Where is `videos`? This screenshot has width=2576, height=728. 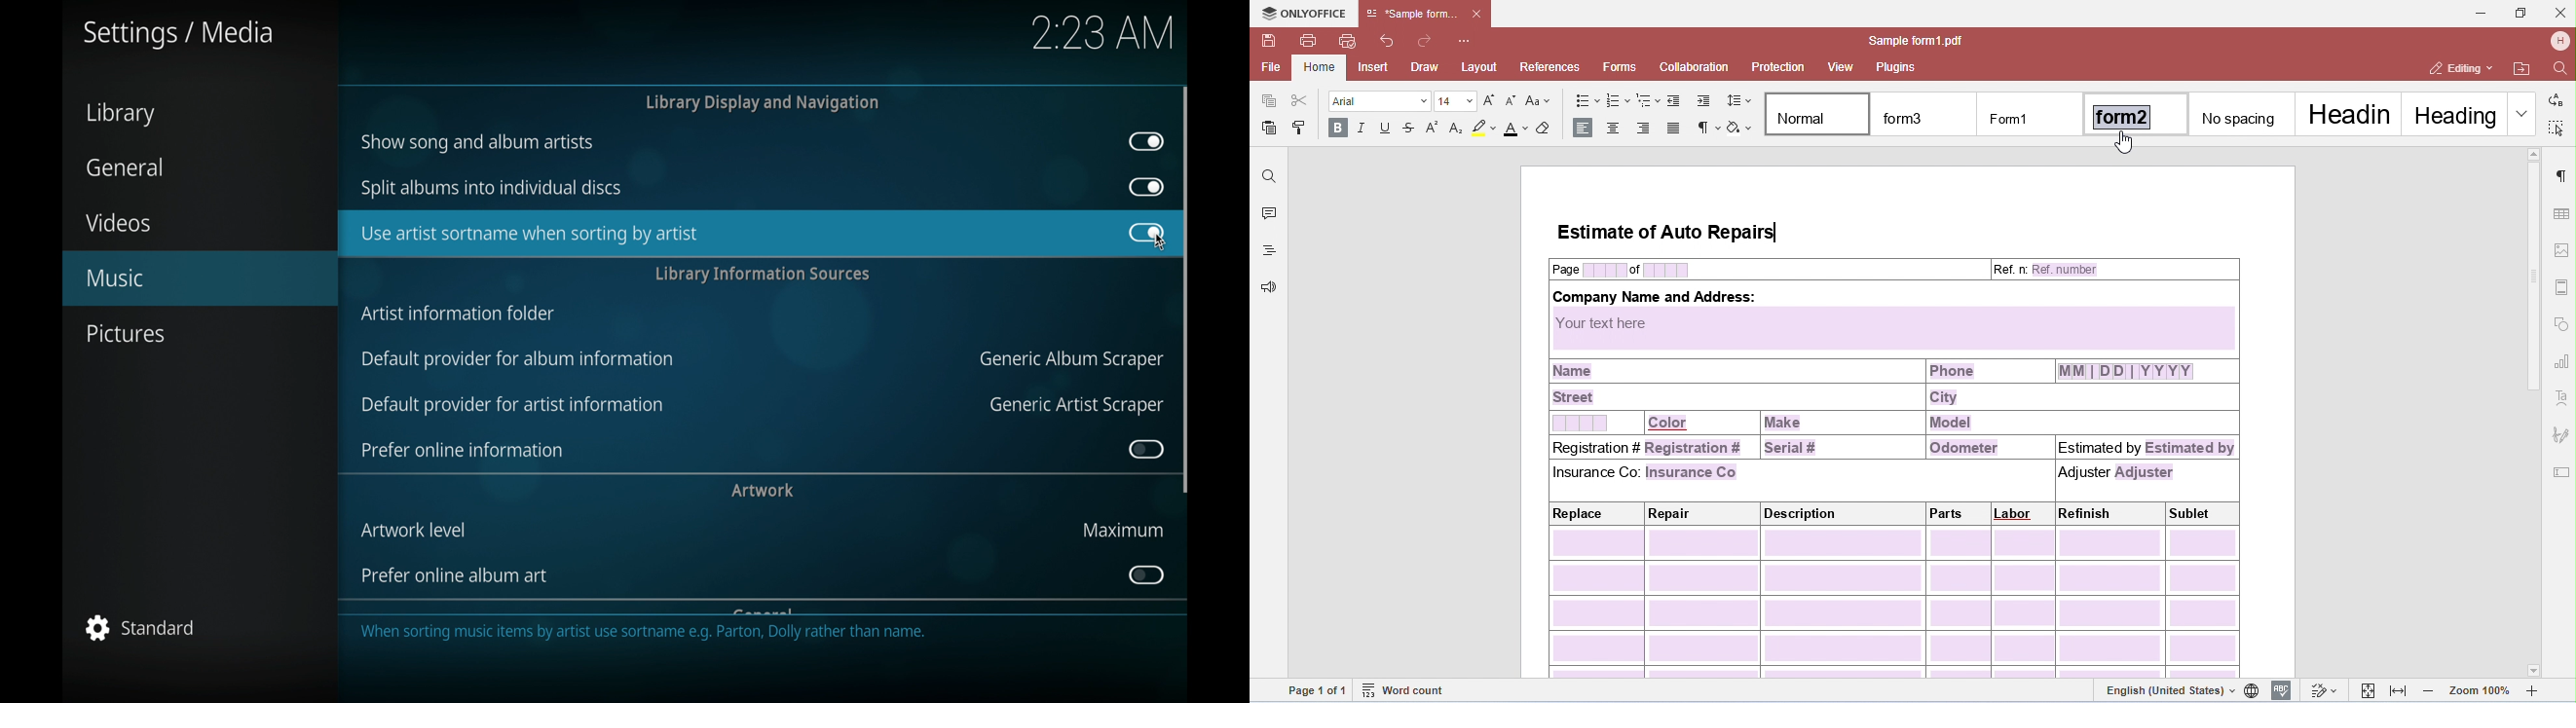 videos is located at coordinates (120, 223).